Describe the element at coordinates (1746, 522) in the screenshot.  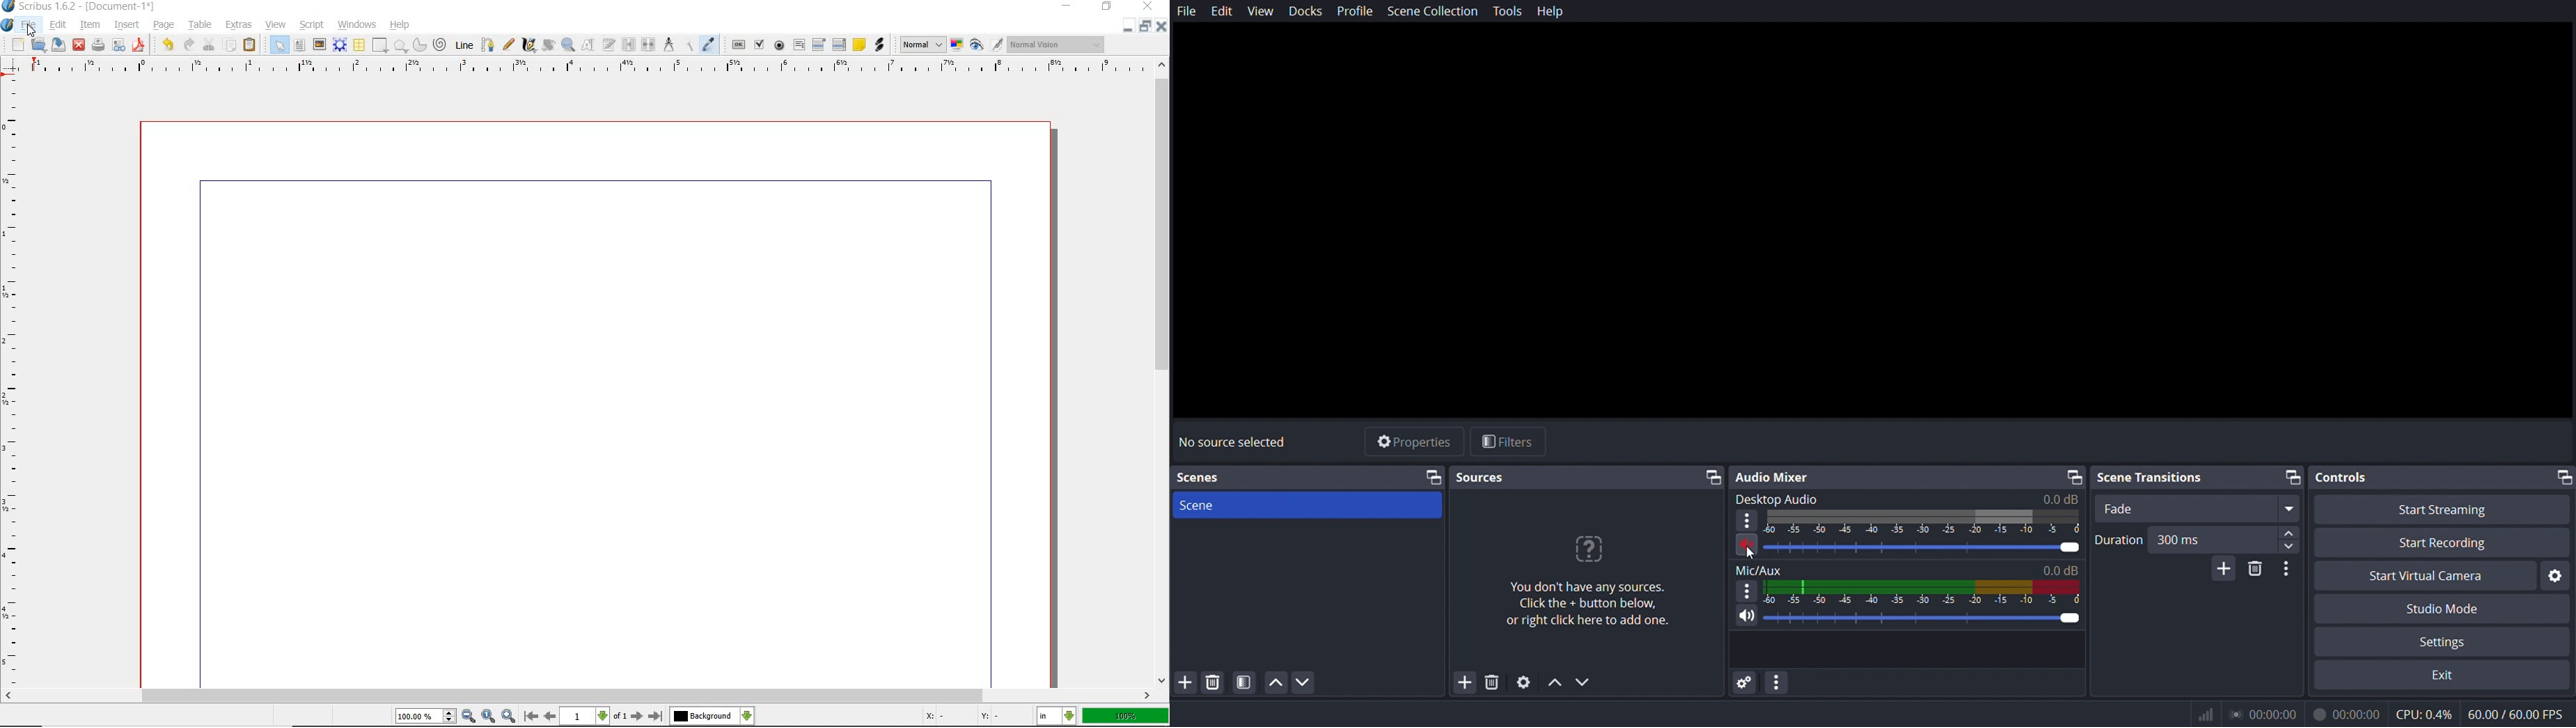
I see `options` at that location.